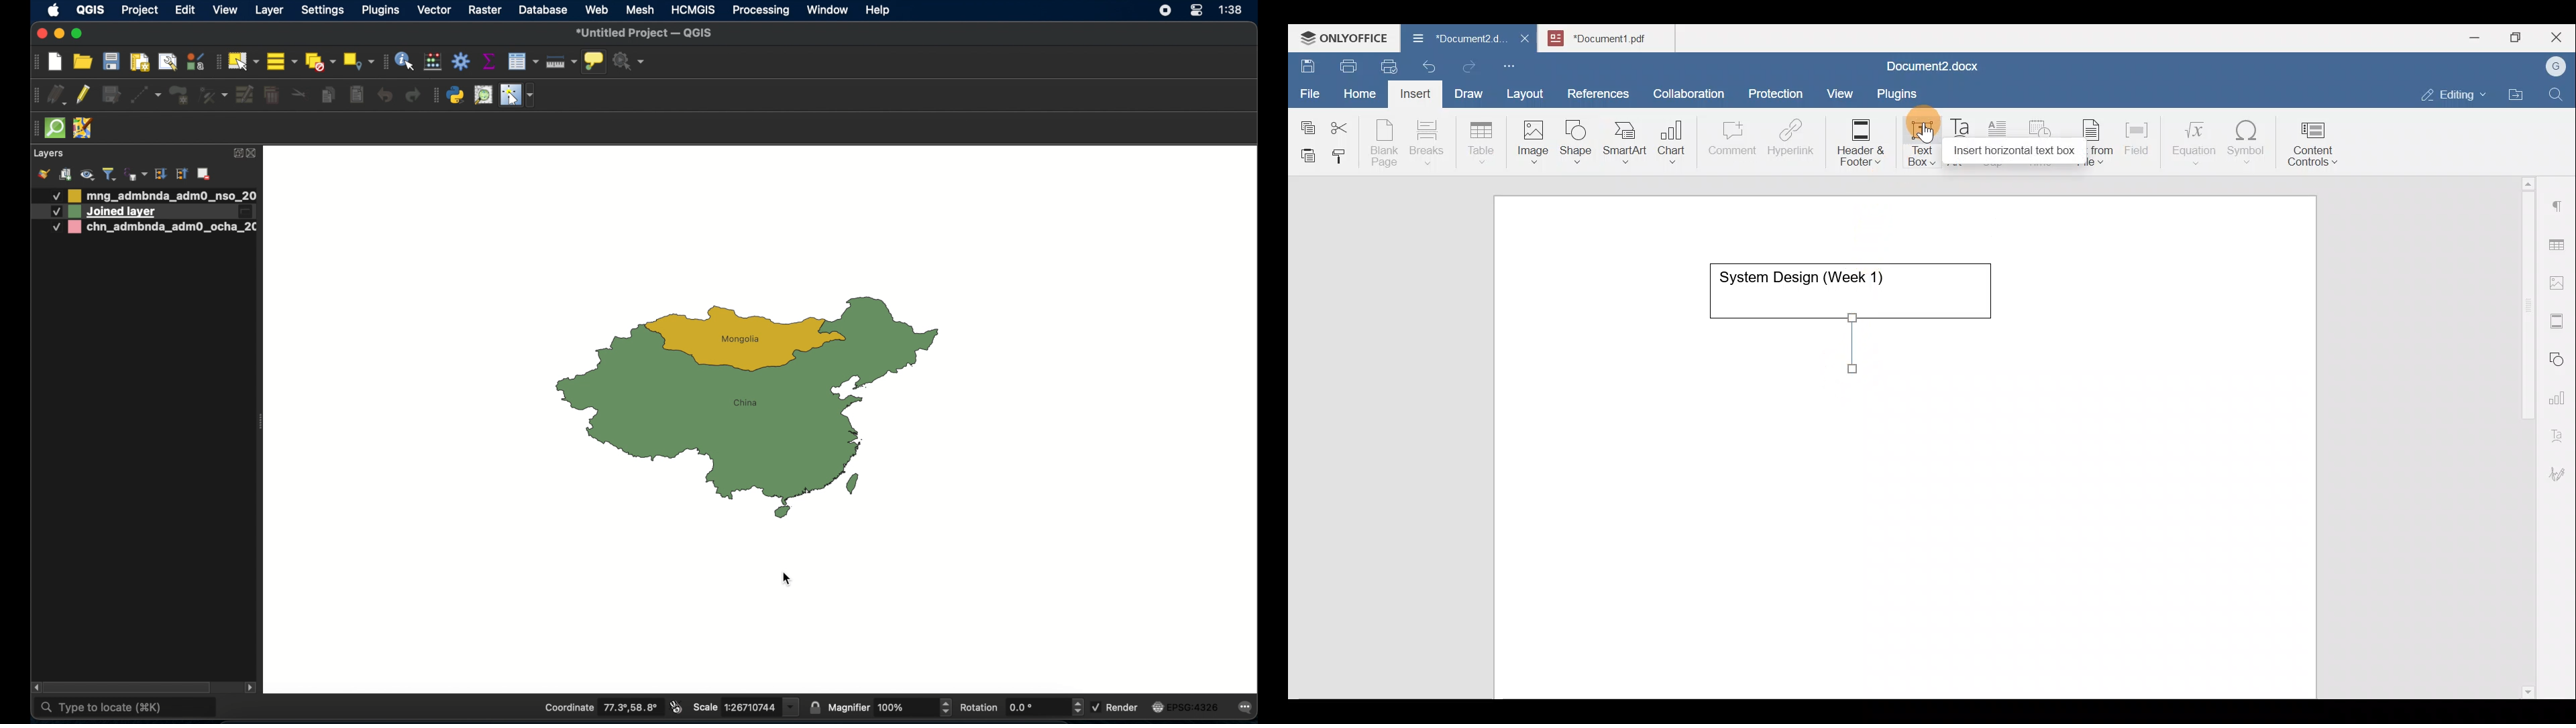 The width and height of the screenshot is (2576, 728). What do you see at coordinates (113, 95) in the screenshot?
I see `save edits` at bounding box center [113, 95].